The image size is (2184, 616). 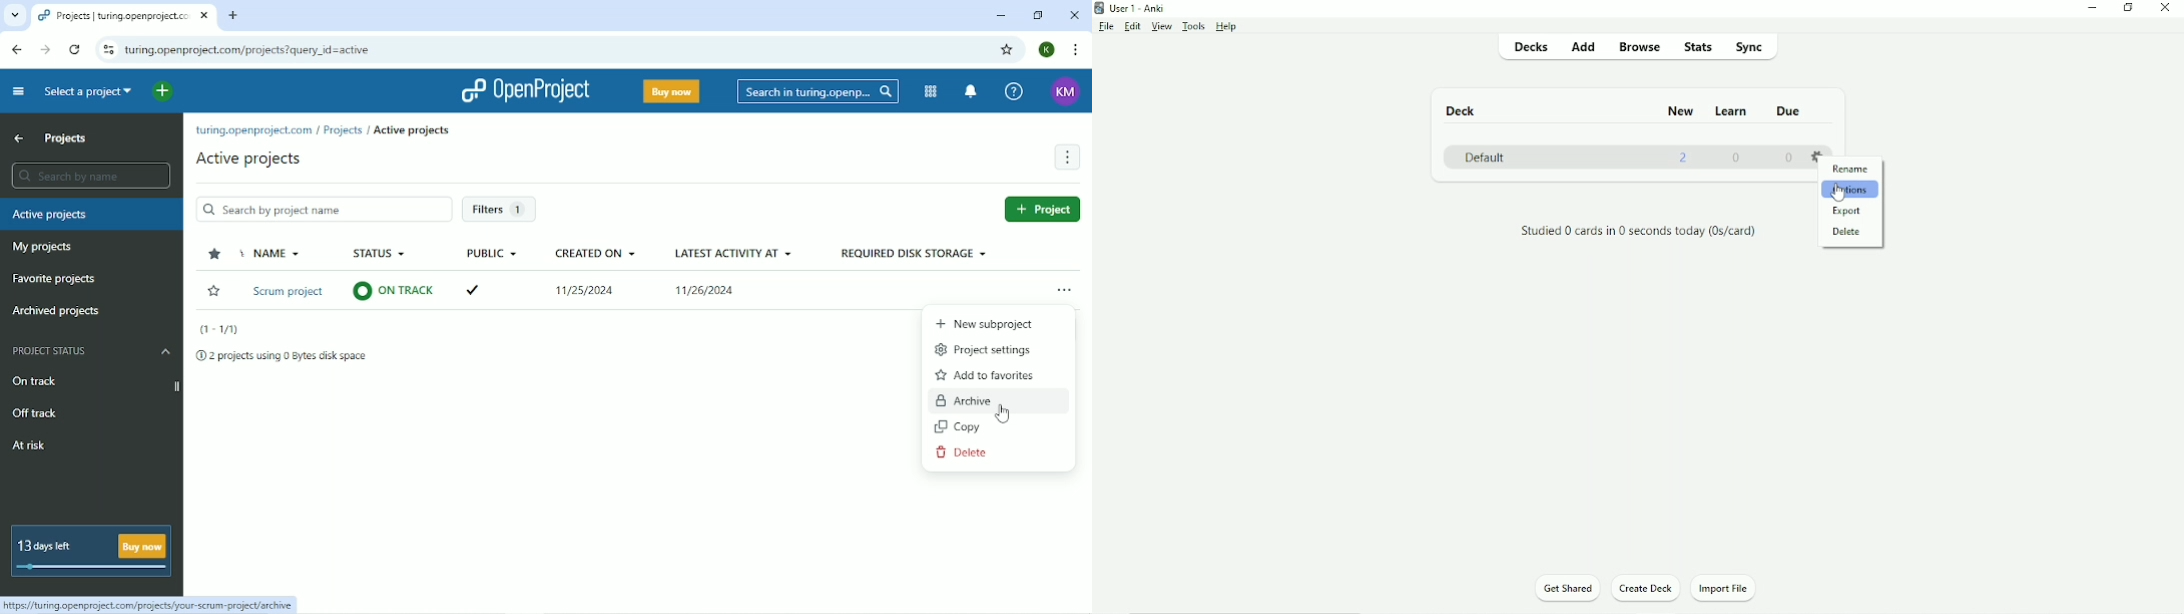 I want to click on Stats, so click(x=1697, y=47).